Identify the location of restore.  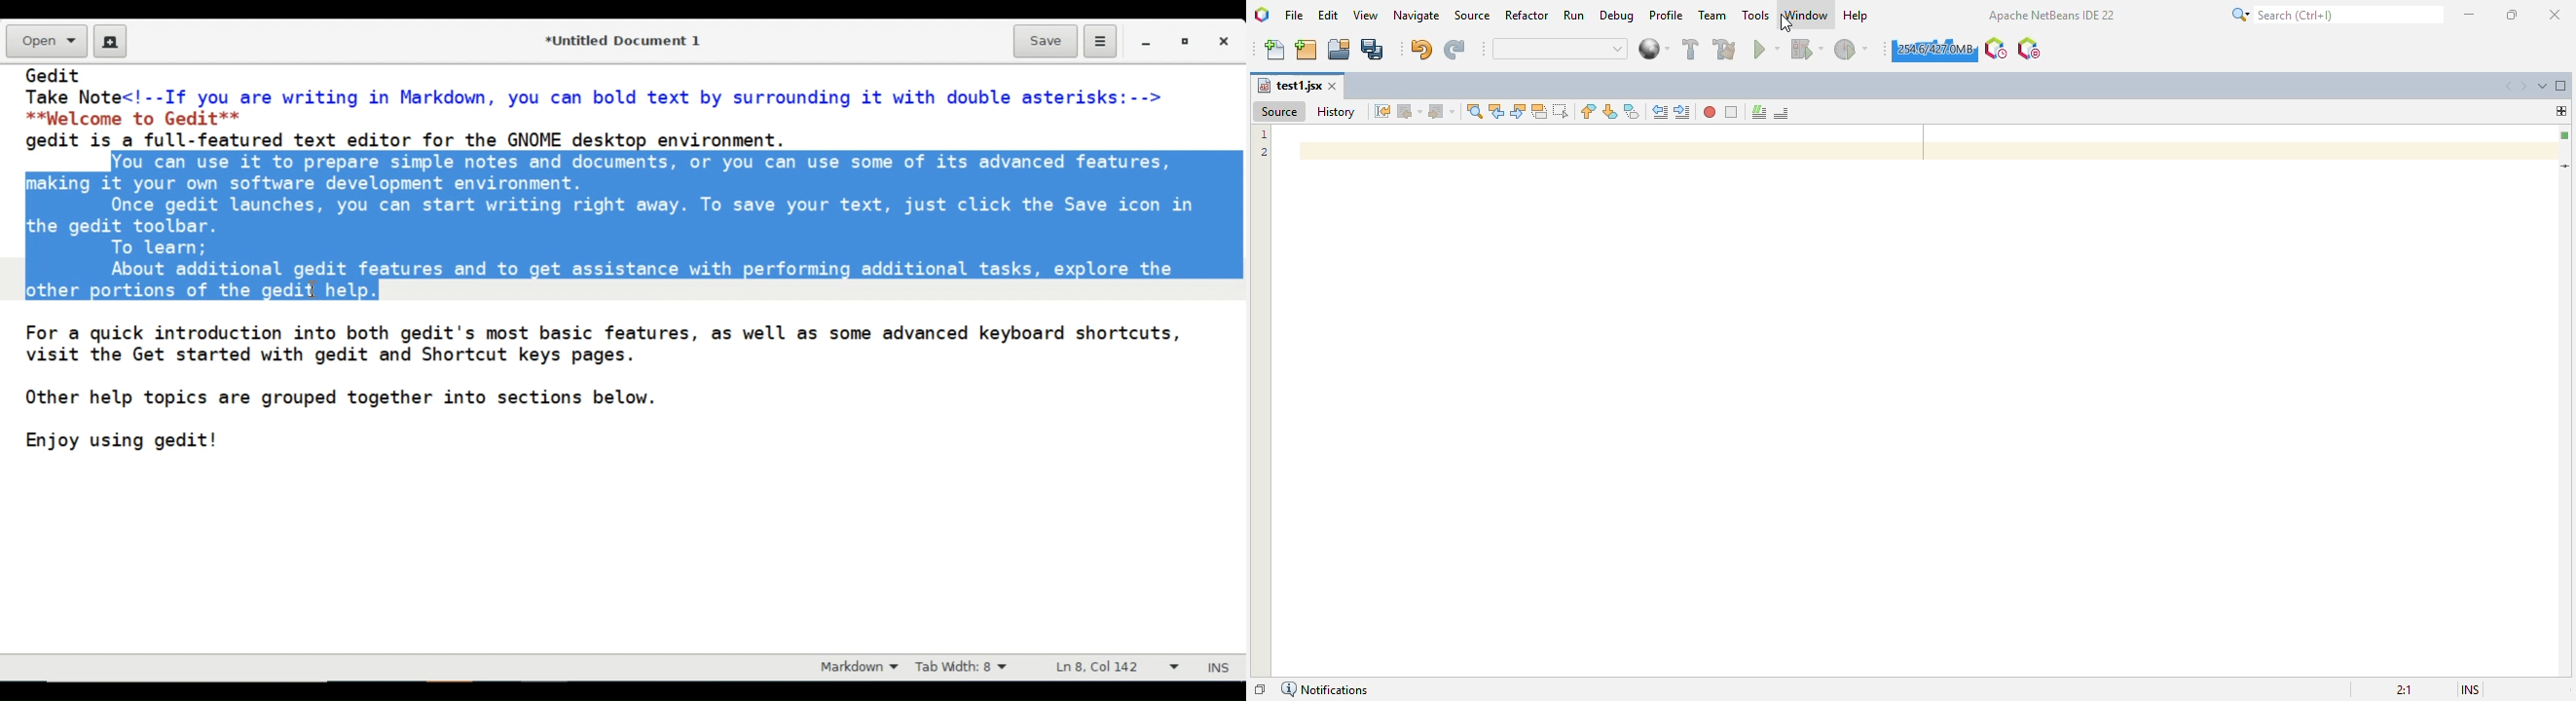
(1183, 41).